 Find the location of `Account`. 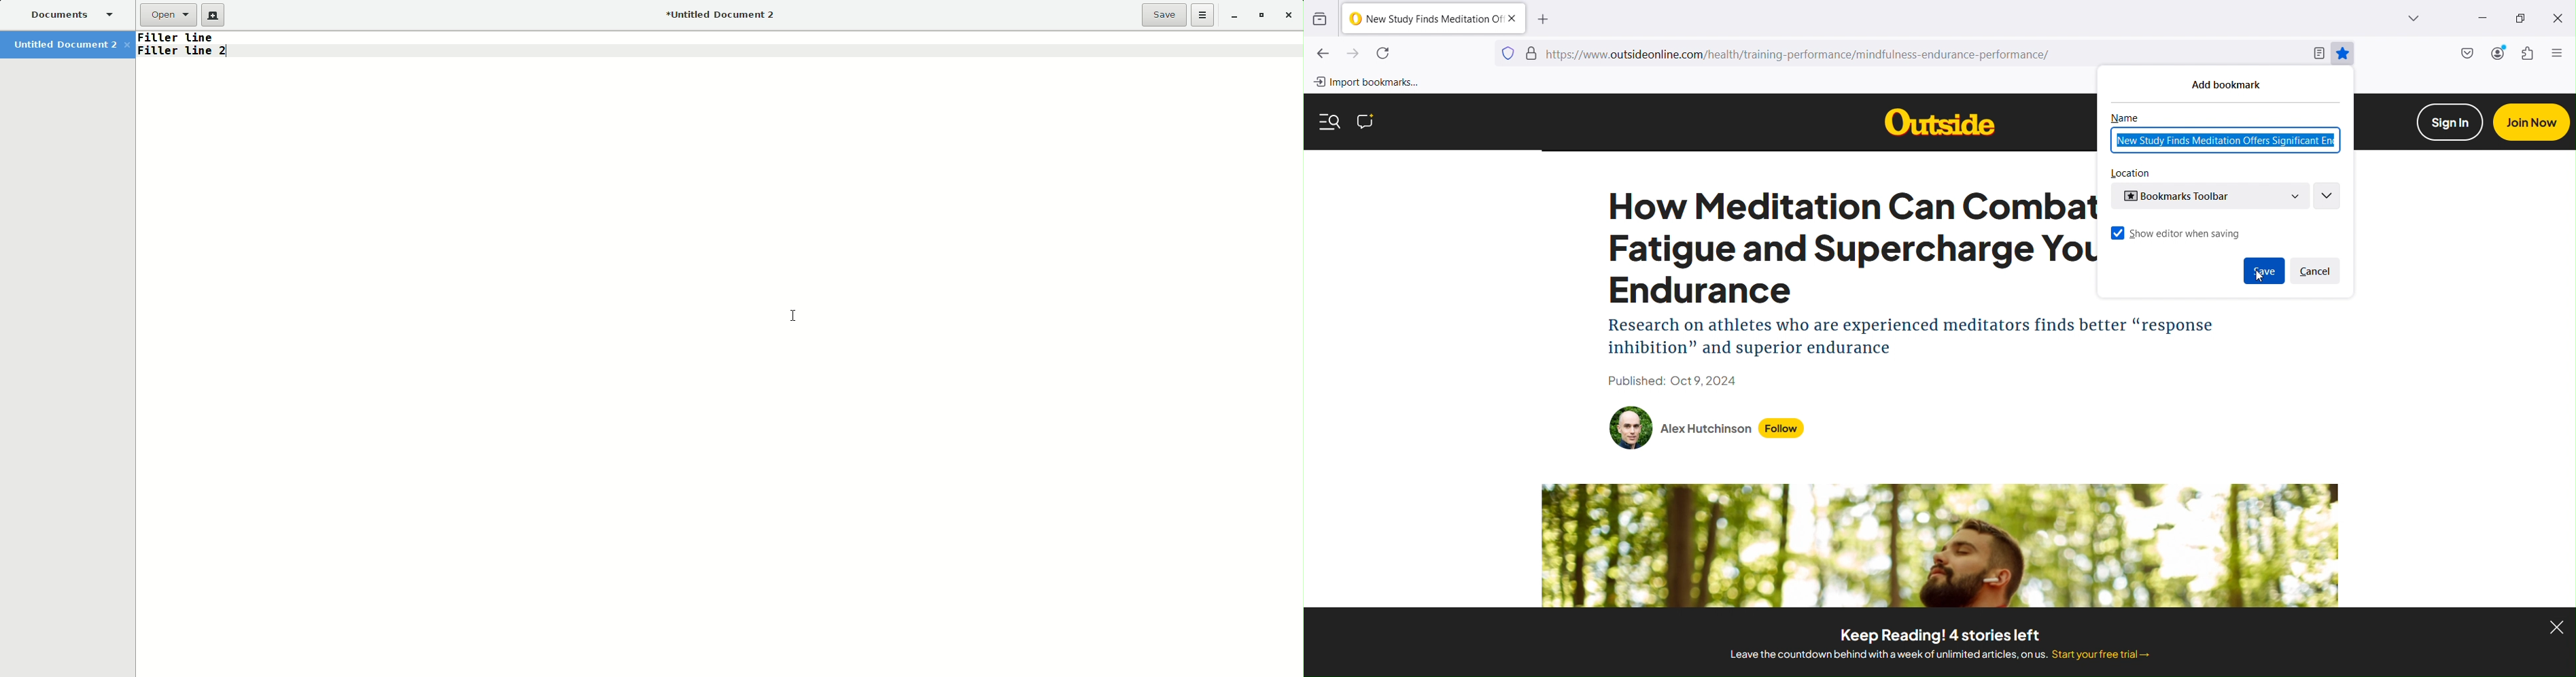

Account is located at coordinates (2497, 54).